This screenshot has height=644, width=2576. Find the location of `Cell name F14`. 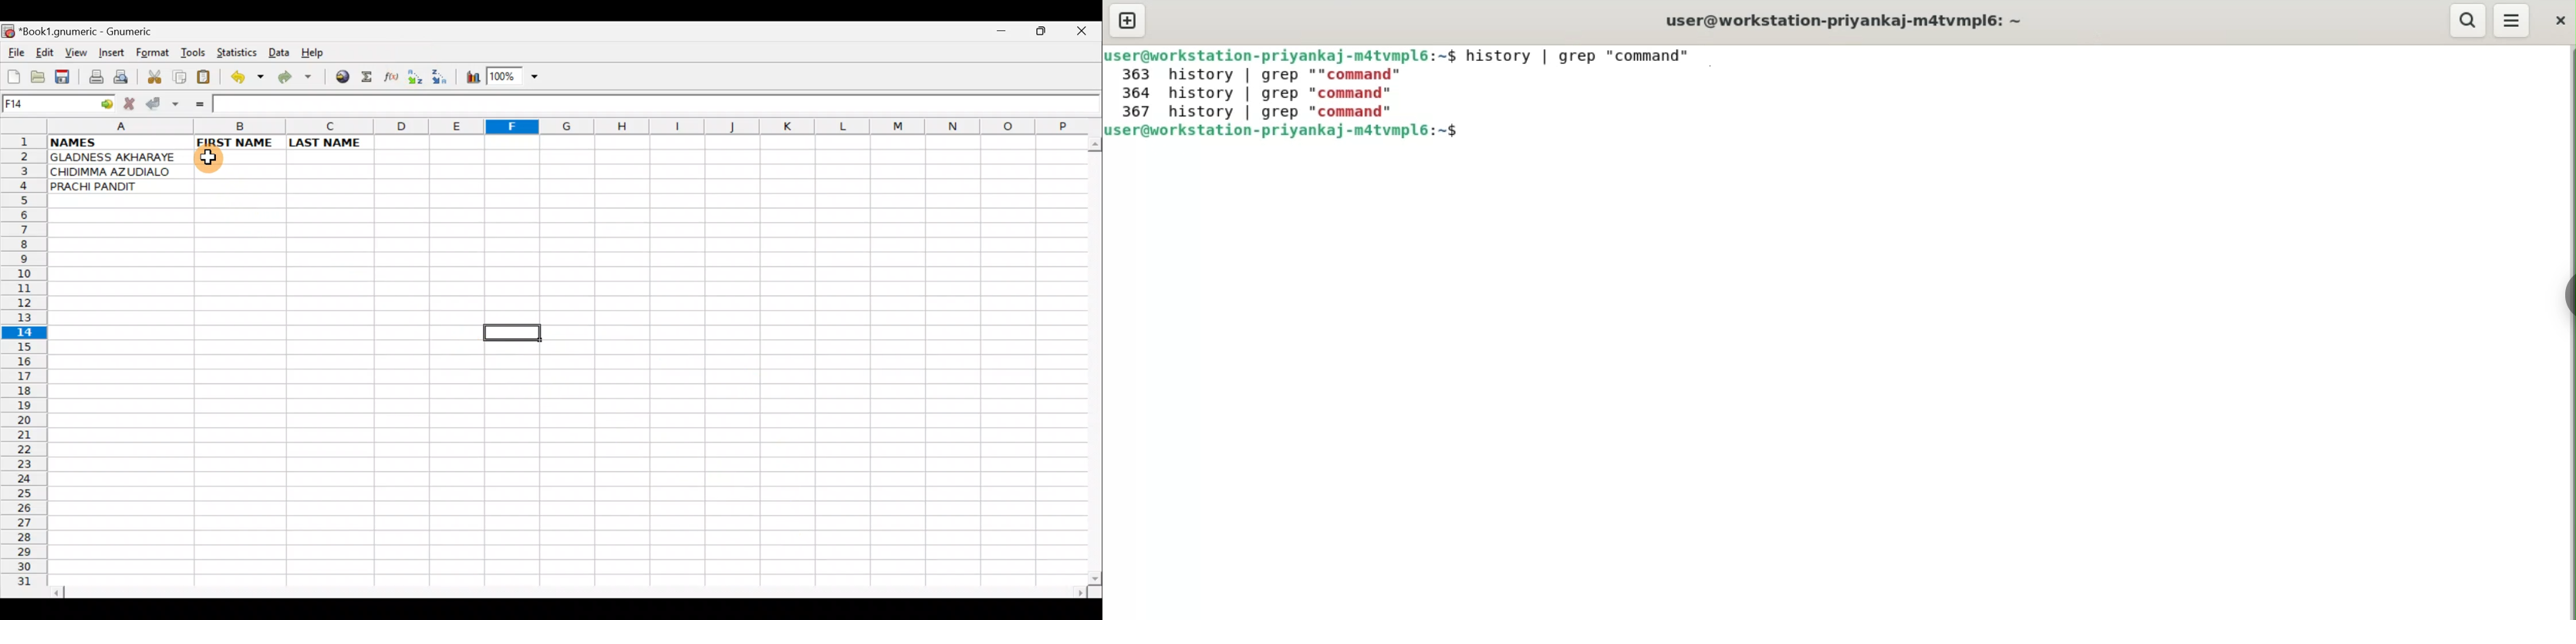

Cell name F14 is located at coordinates (46, 104).